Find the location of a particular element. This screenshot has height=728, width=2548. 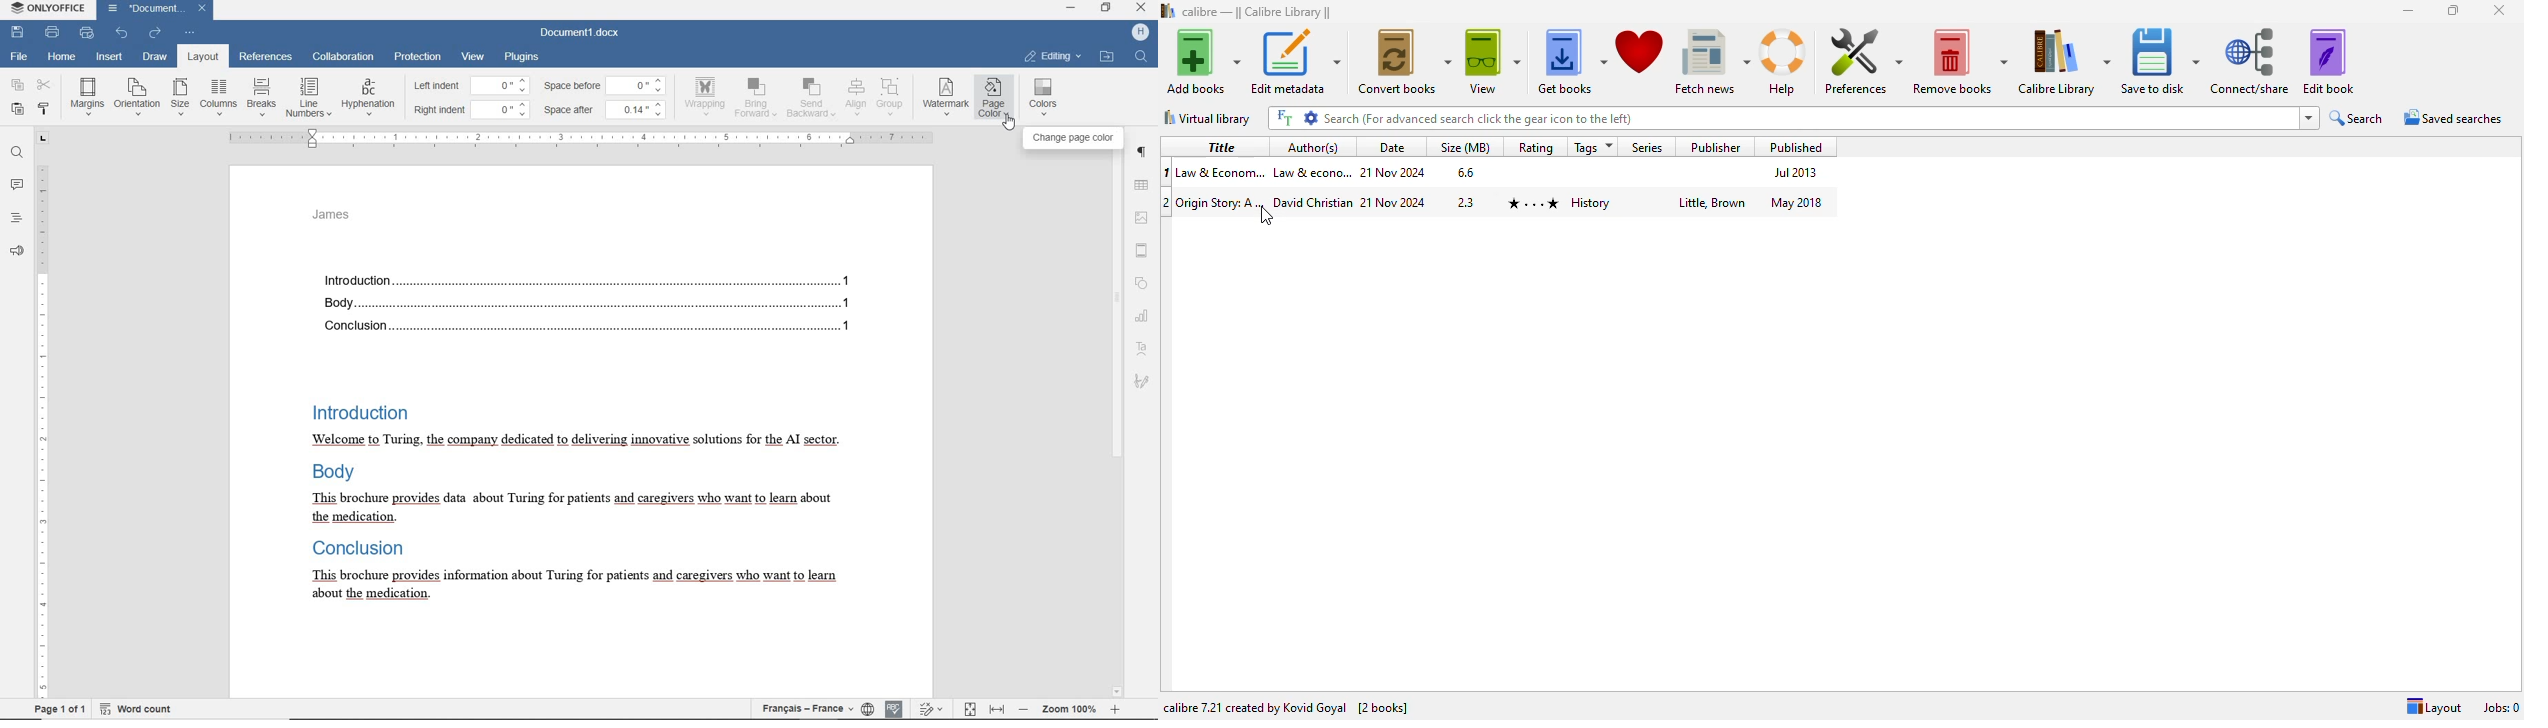

save to disk is located at coordinates (2159, 62).